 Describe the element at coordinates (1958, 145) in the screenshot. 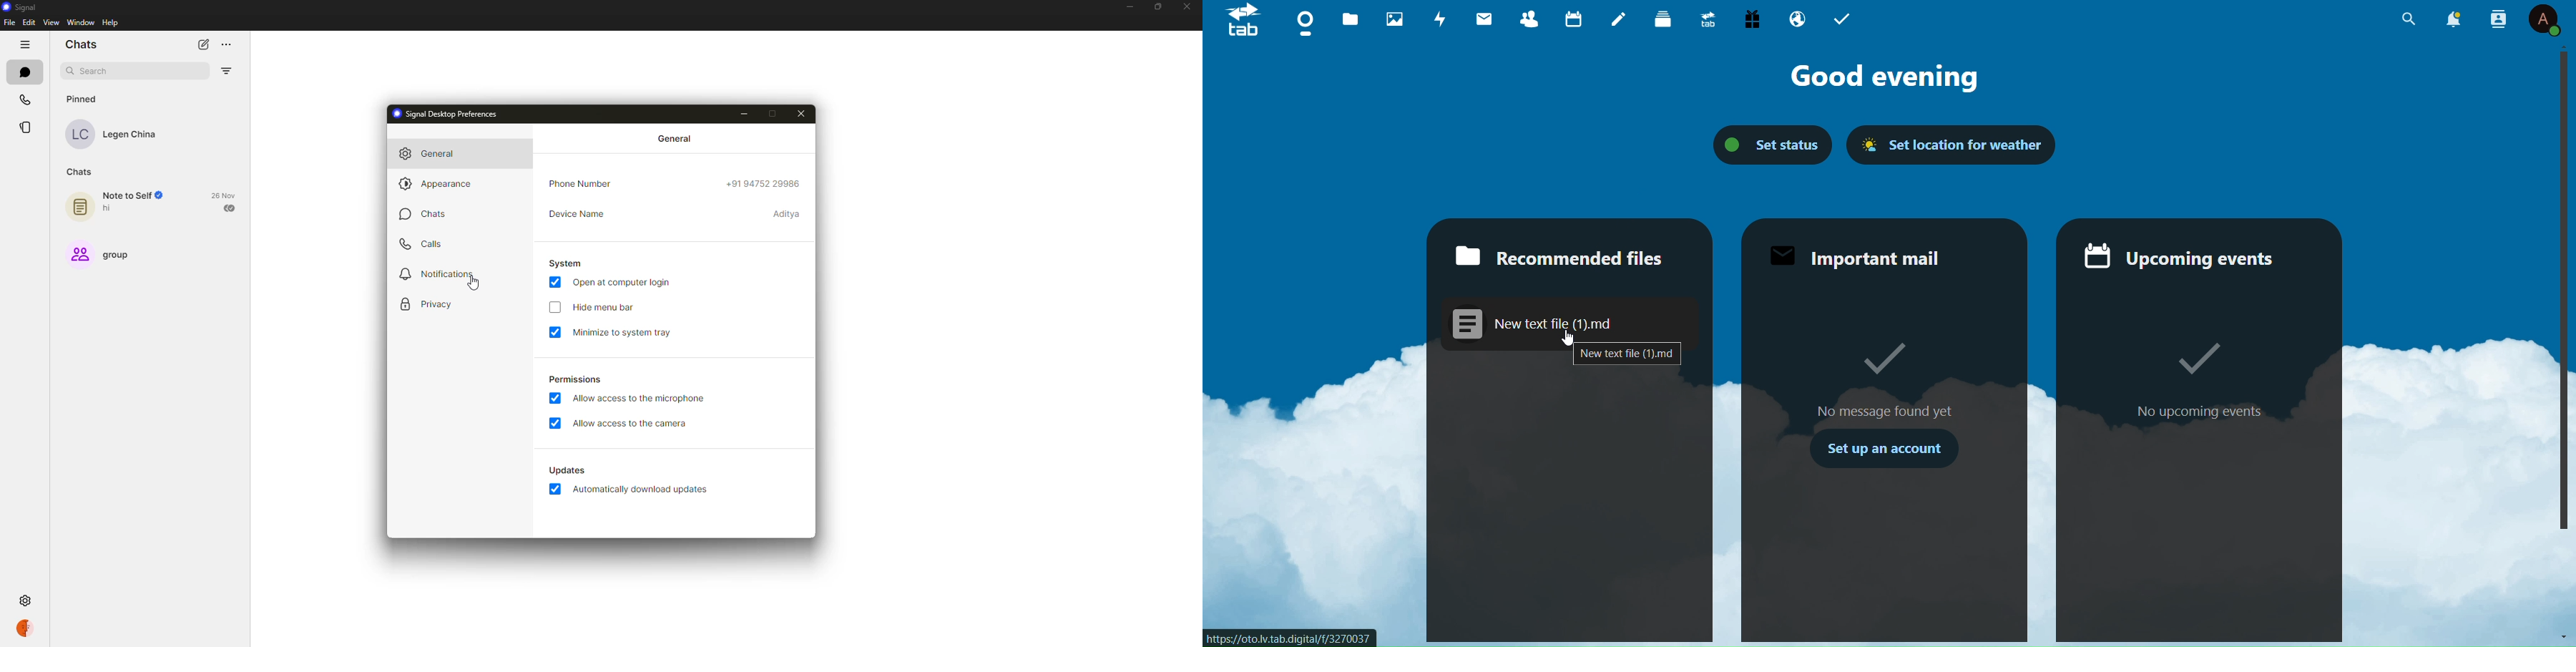

I see `set location for weather` at that location.